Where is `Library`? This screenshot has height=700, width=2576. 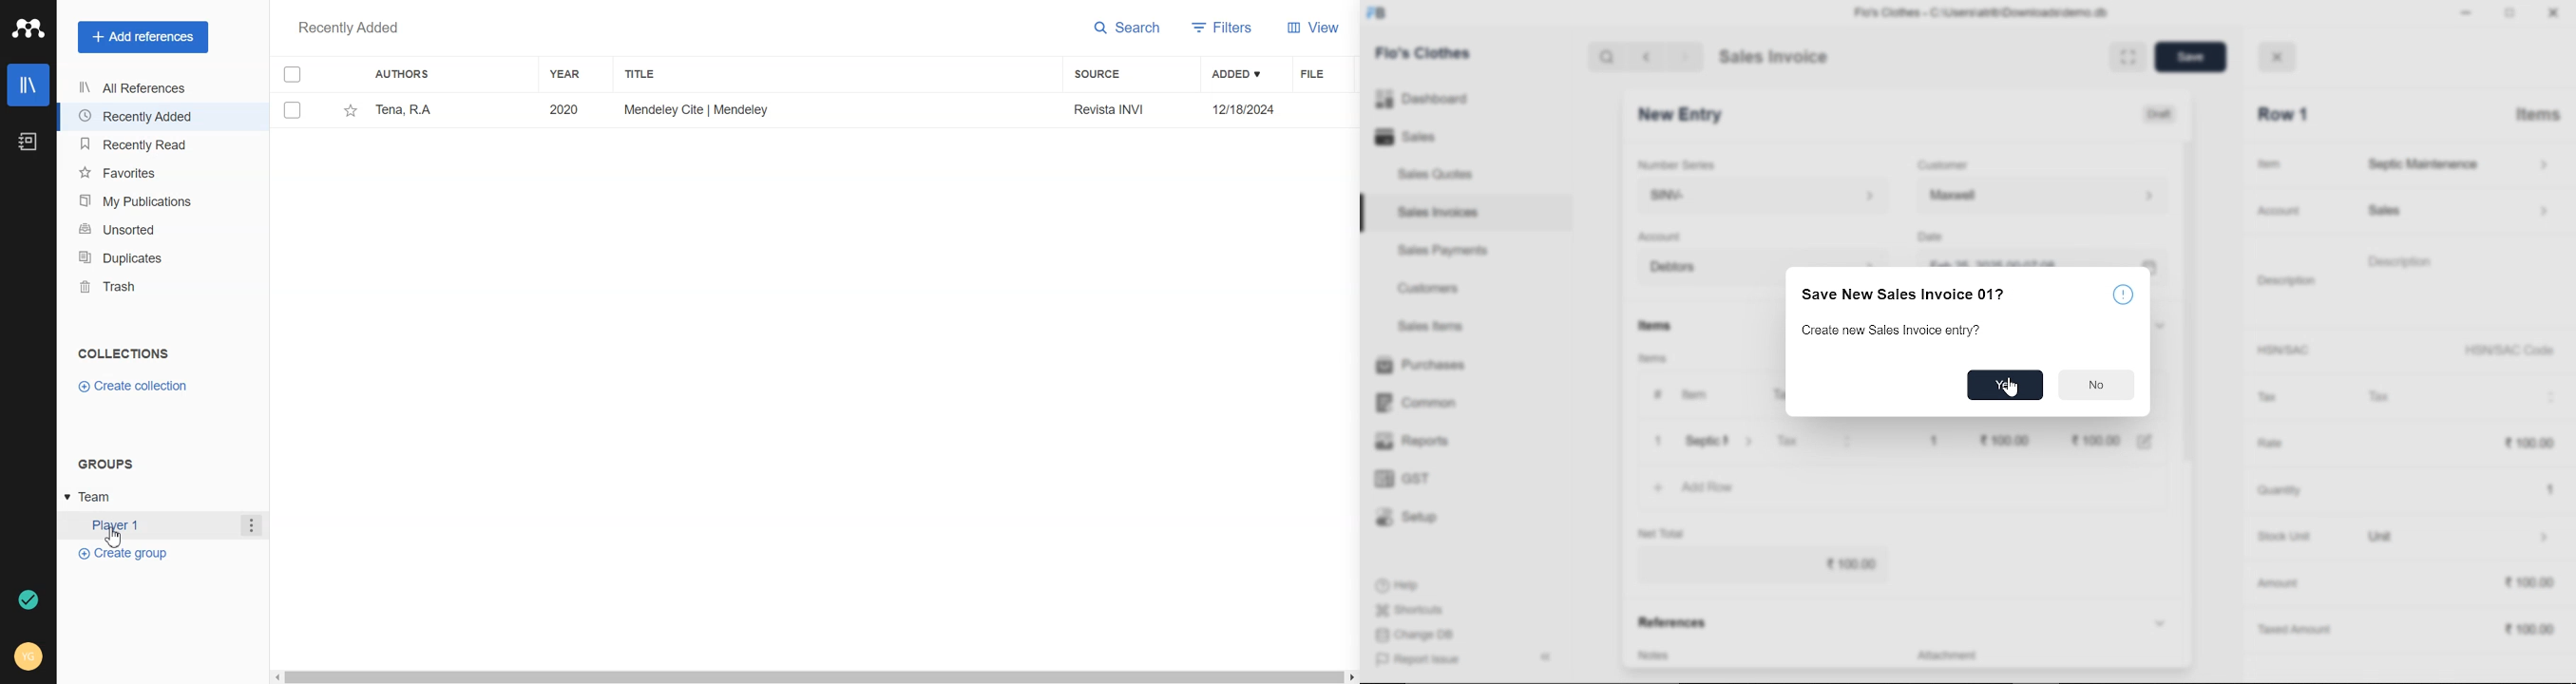 Library is located at coordinates (29, 86).